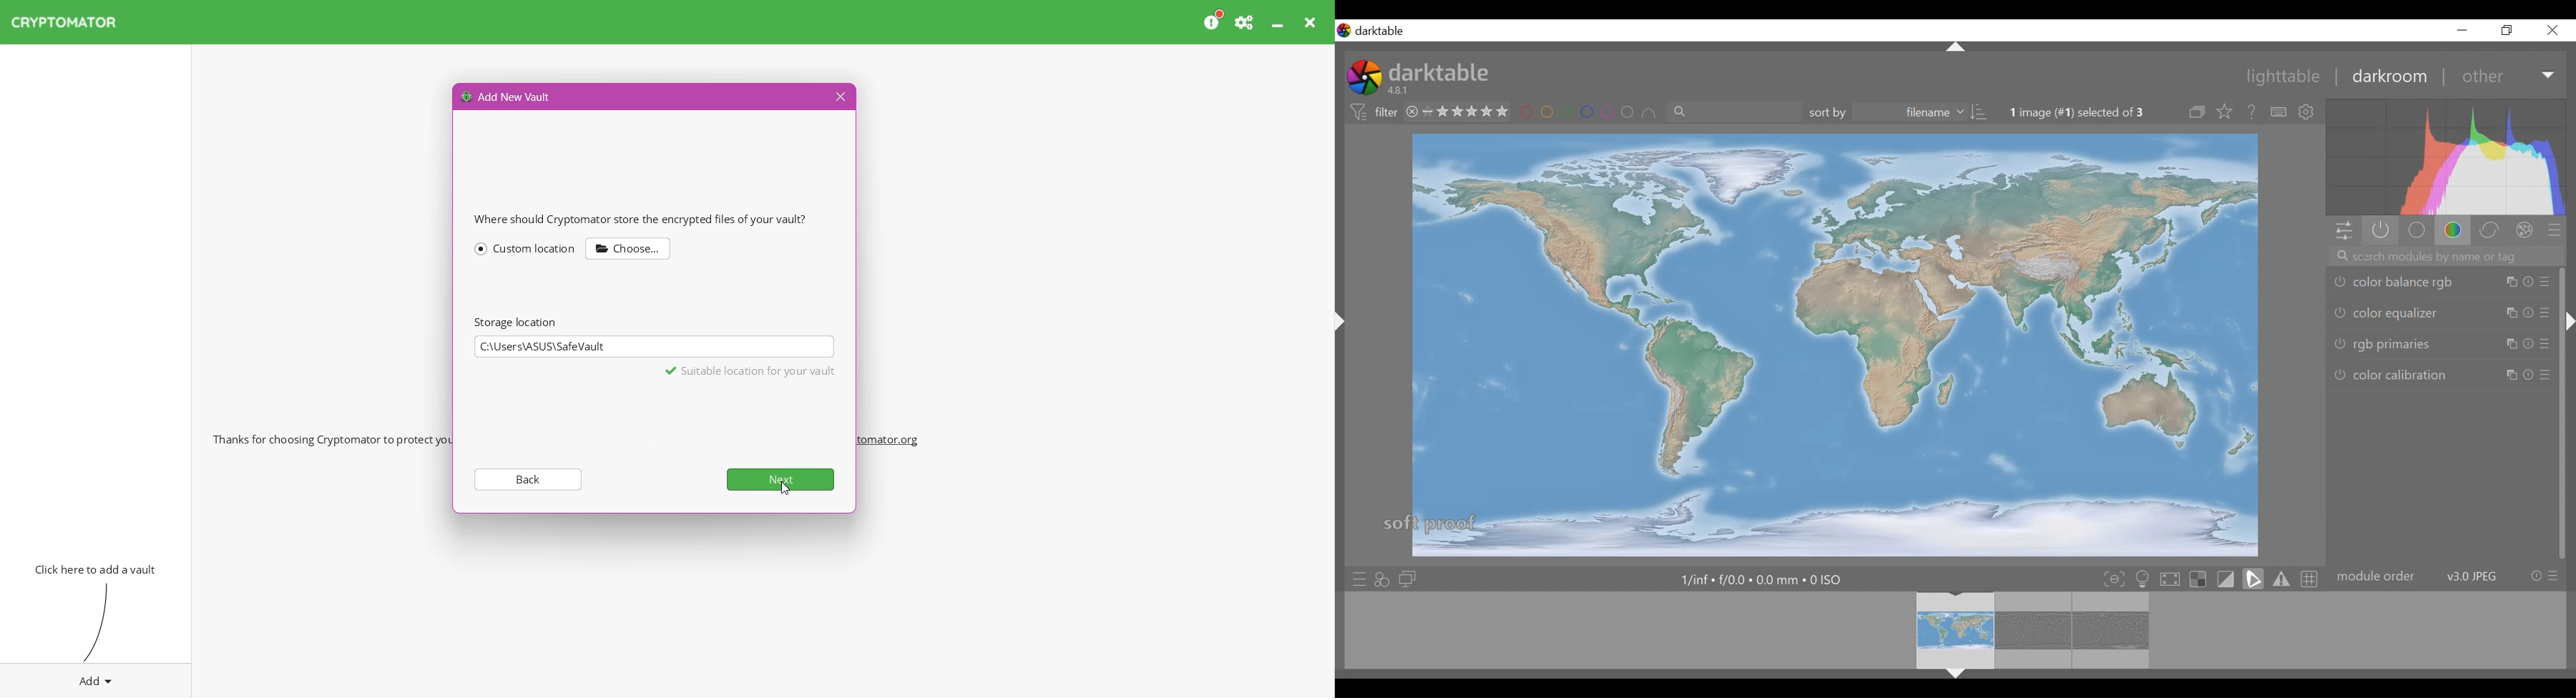 The image size is (2576, 700). Describe the element at coordinates (2199, 112) in the screenshot. I see `collapse grouped image` at that location.